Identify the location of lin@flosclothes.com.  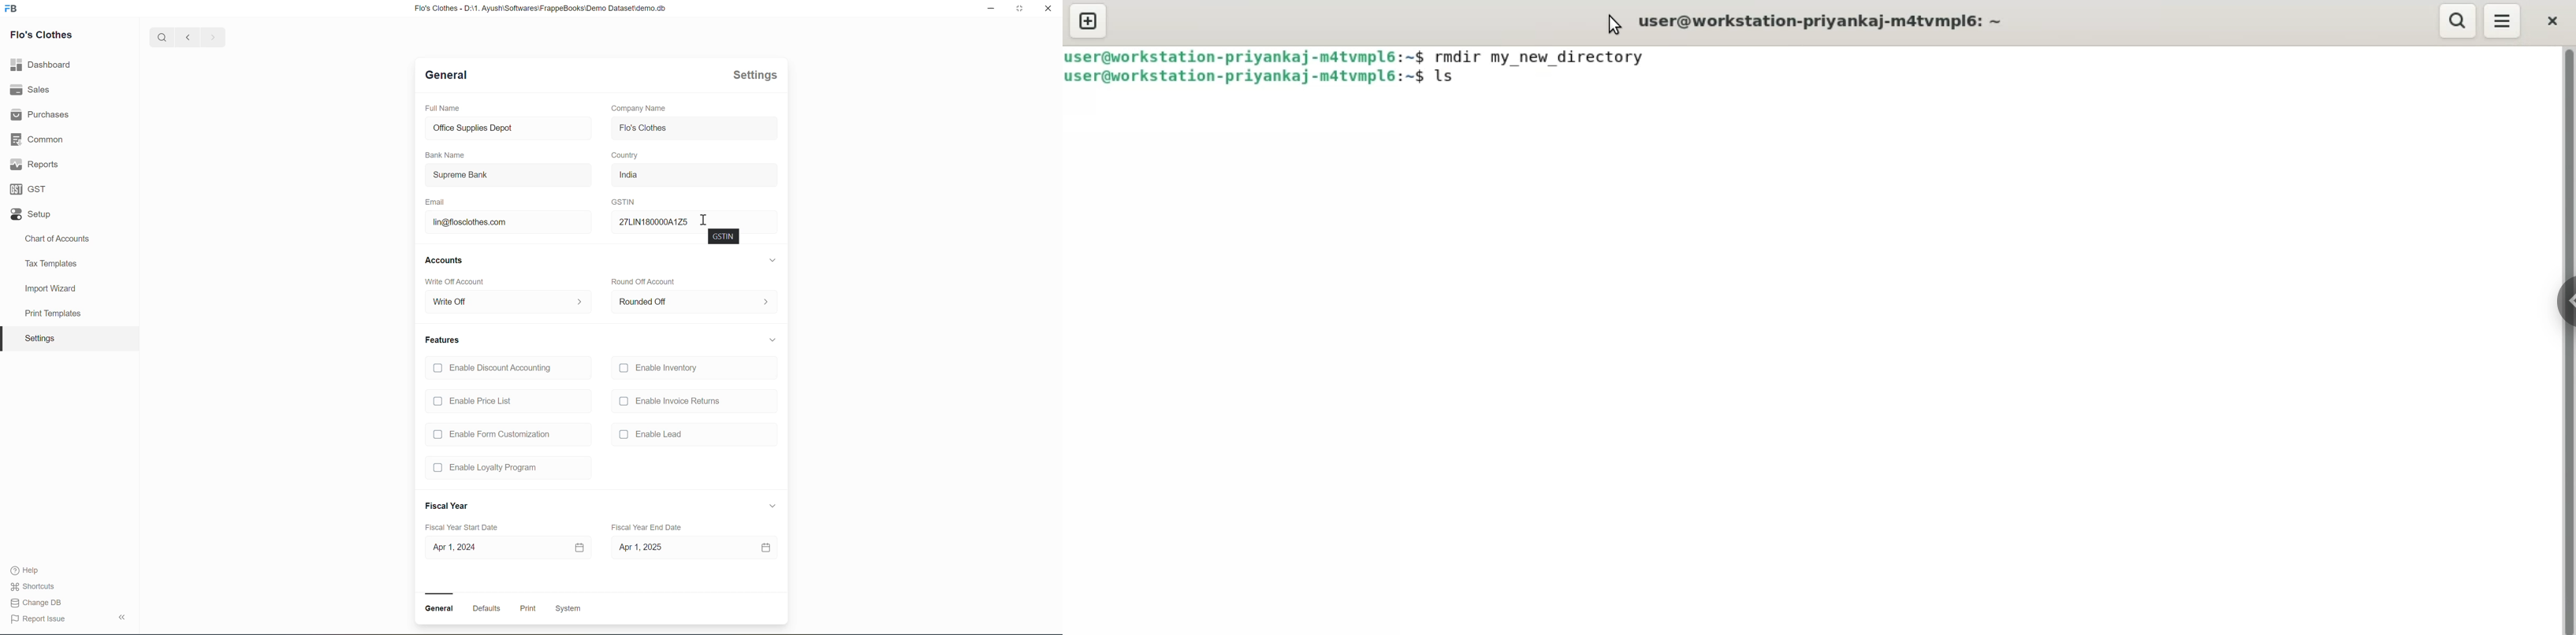
(509, 222).